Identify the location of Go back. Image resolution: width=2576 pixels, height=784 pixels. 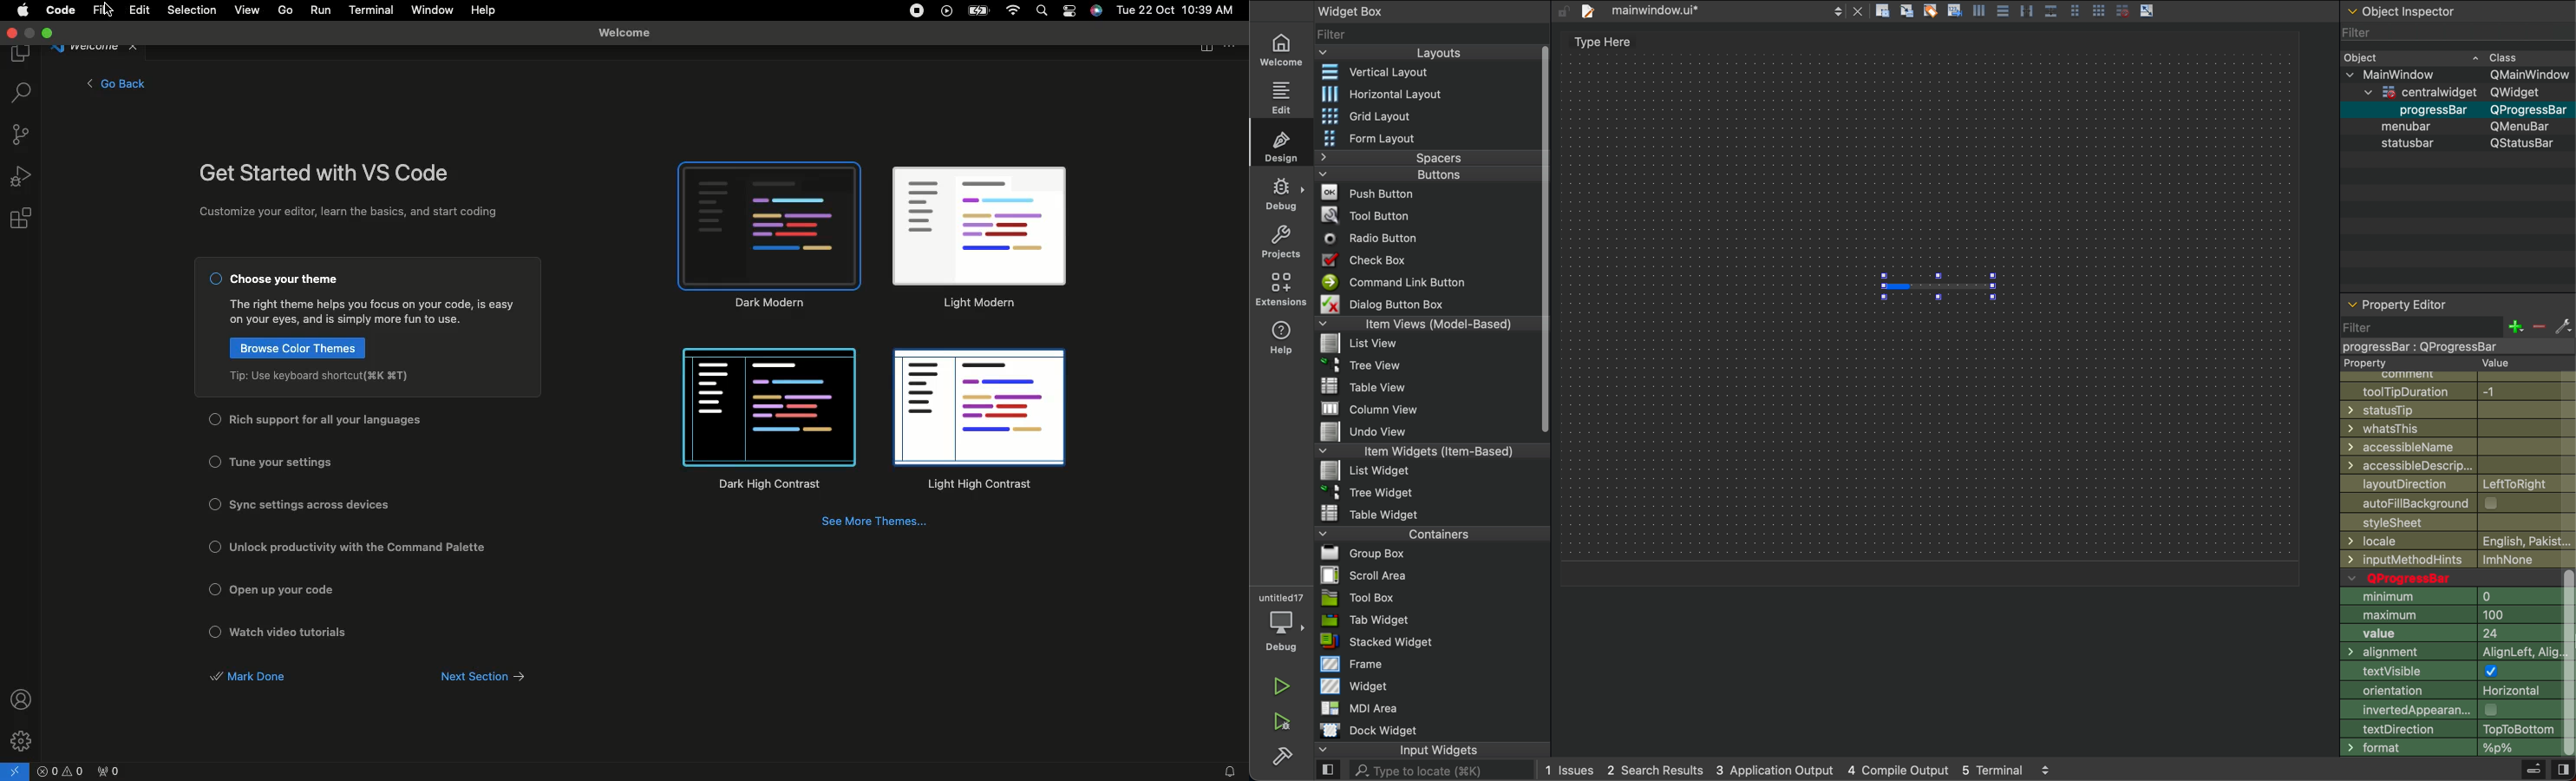
(116, 83).